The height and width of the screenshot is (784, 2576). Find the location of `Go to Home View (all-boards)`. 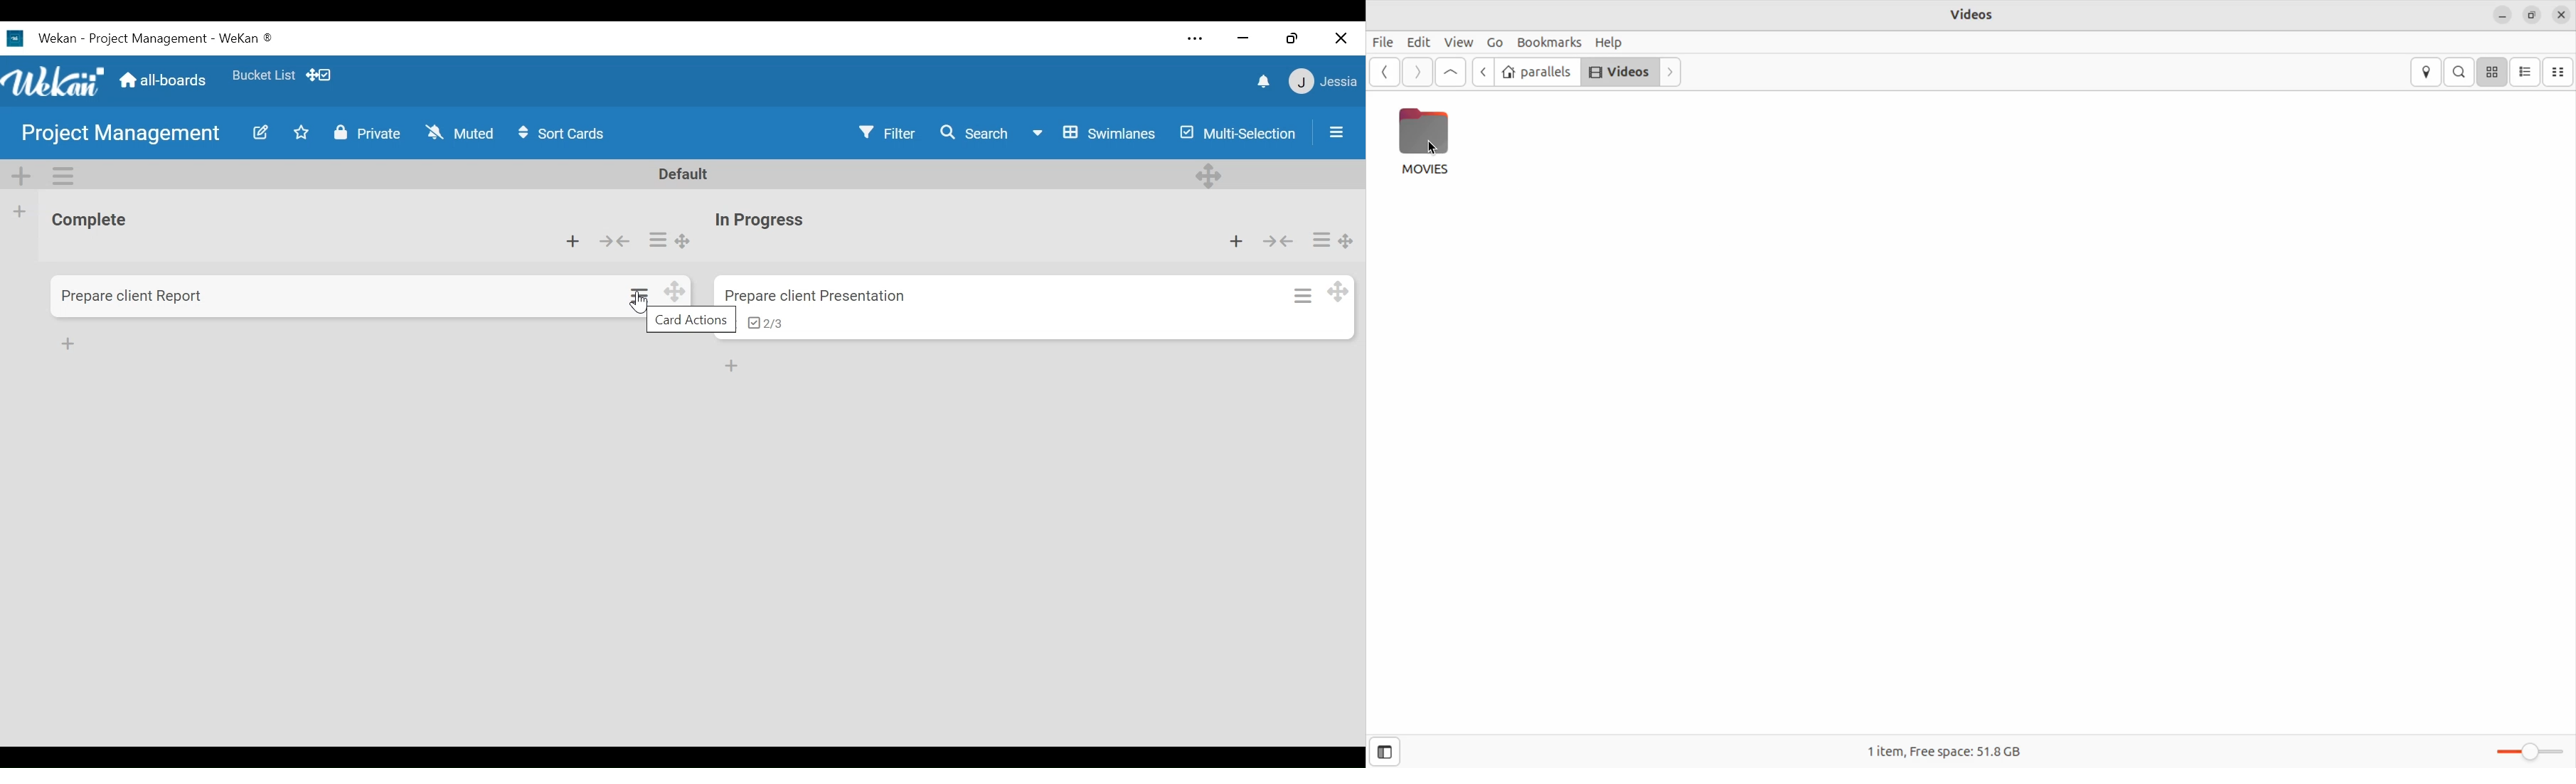

Go to Home View (all-boards) is located at coordinates (161, 80).